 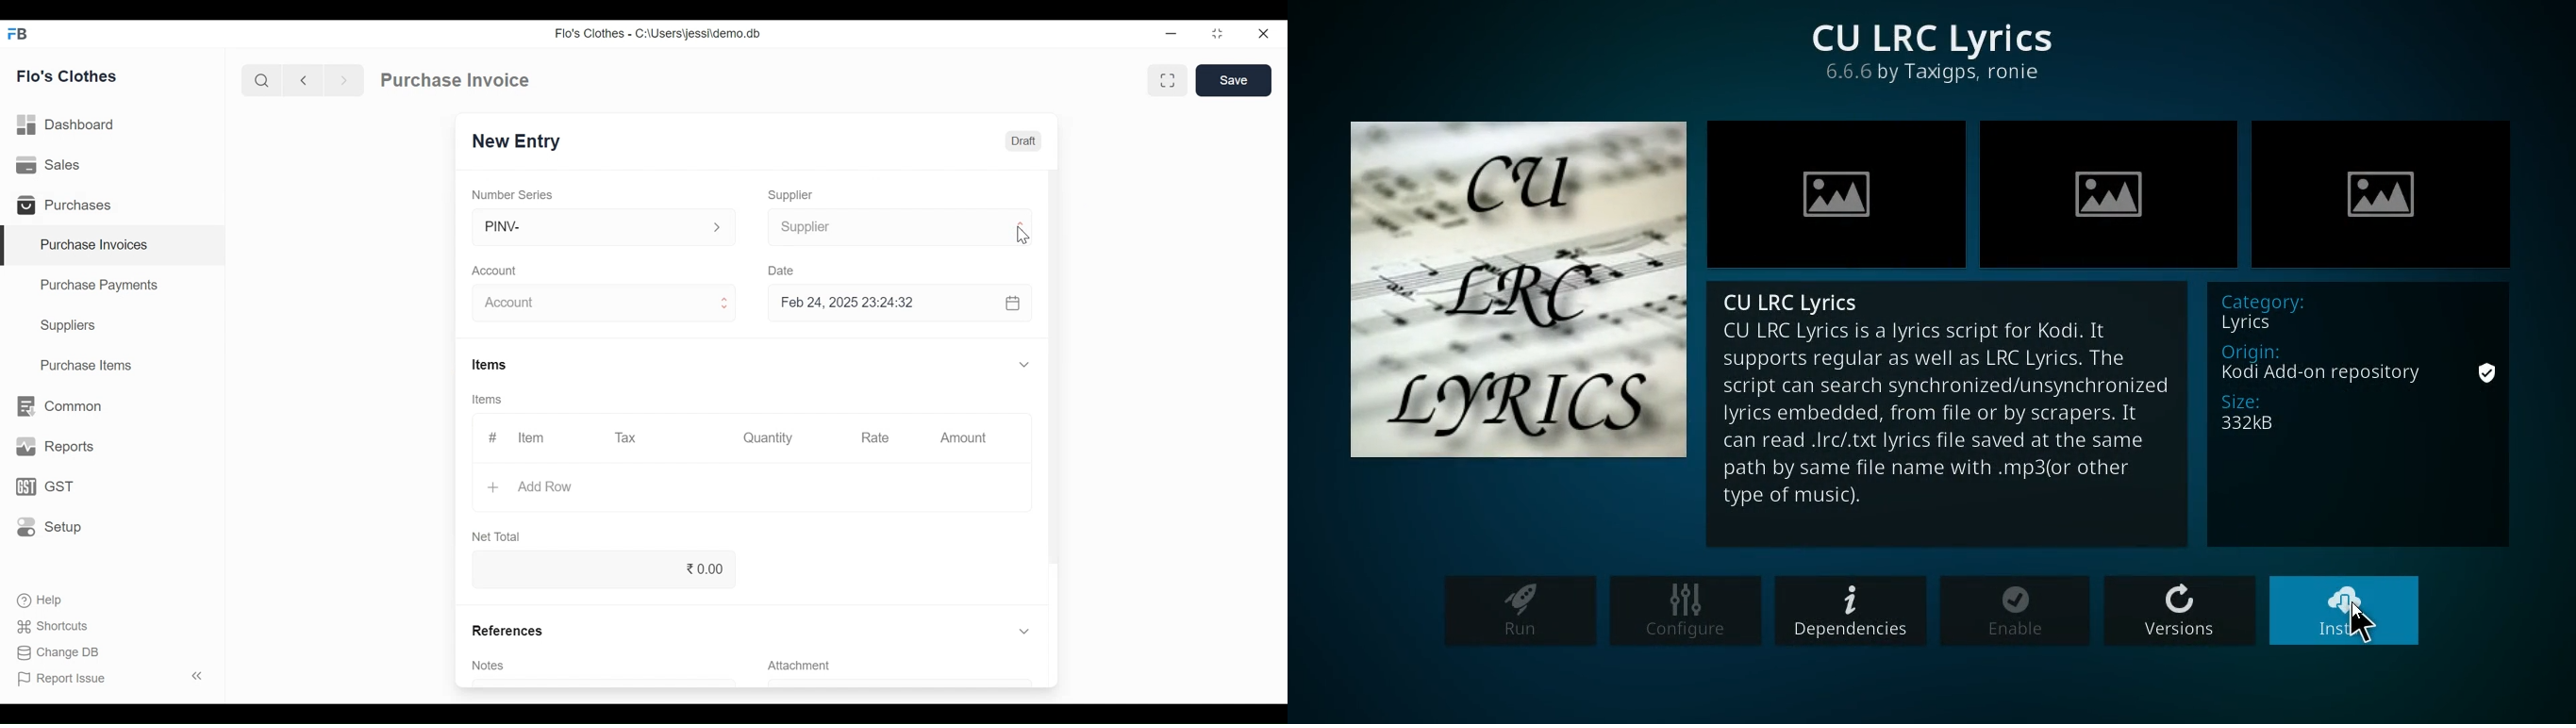 I want to click on GST, so click(x=44, y=487).